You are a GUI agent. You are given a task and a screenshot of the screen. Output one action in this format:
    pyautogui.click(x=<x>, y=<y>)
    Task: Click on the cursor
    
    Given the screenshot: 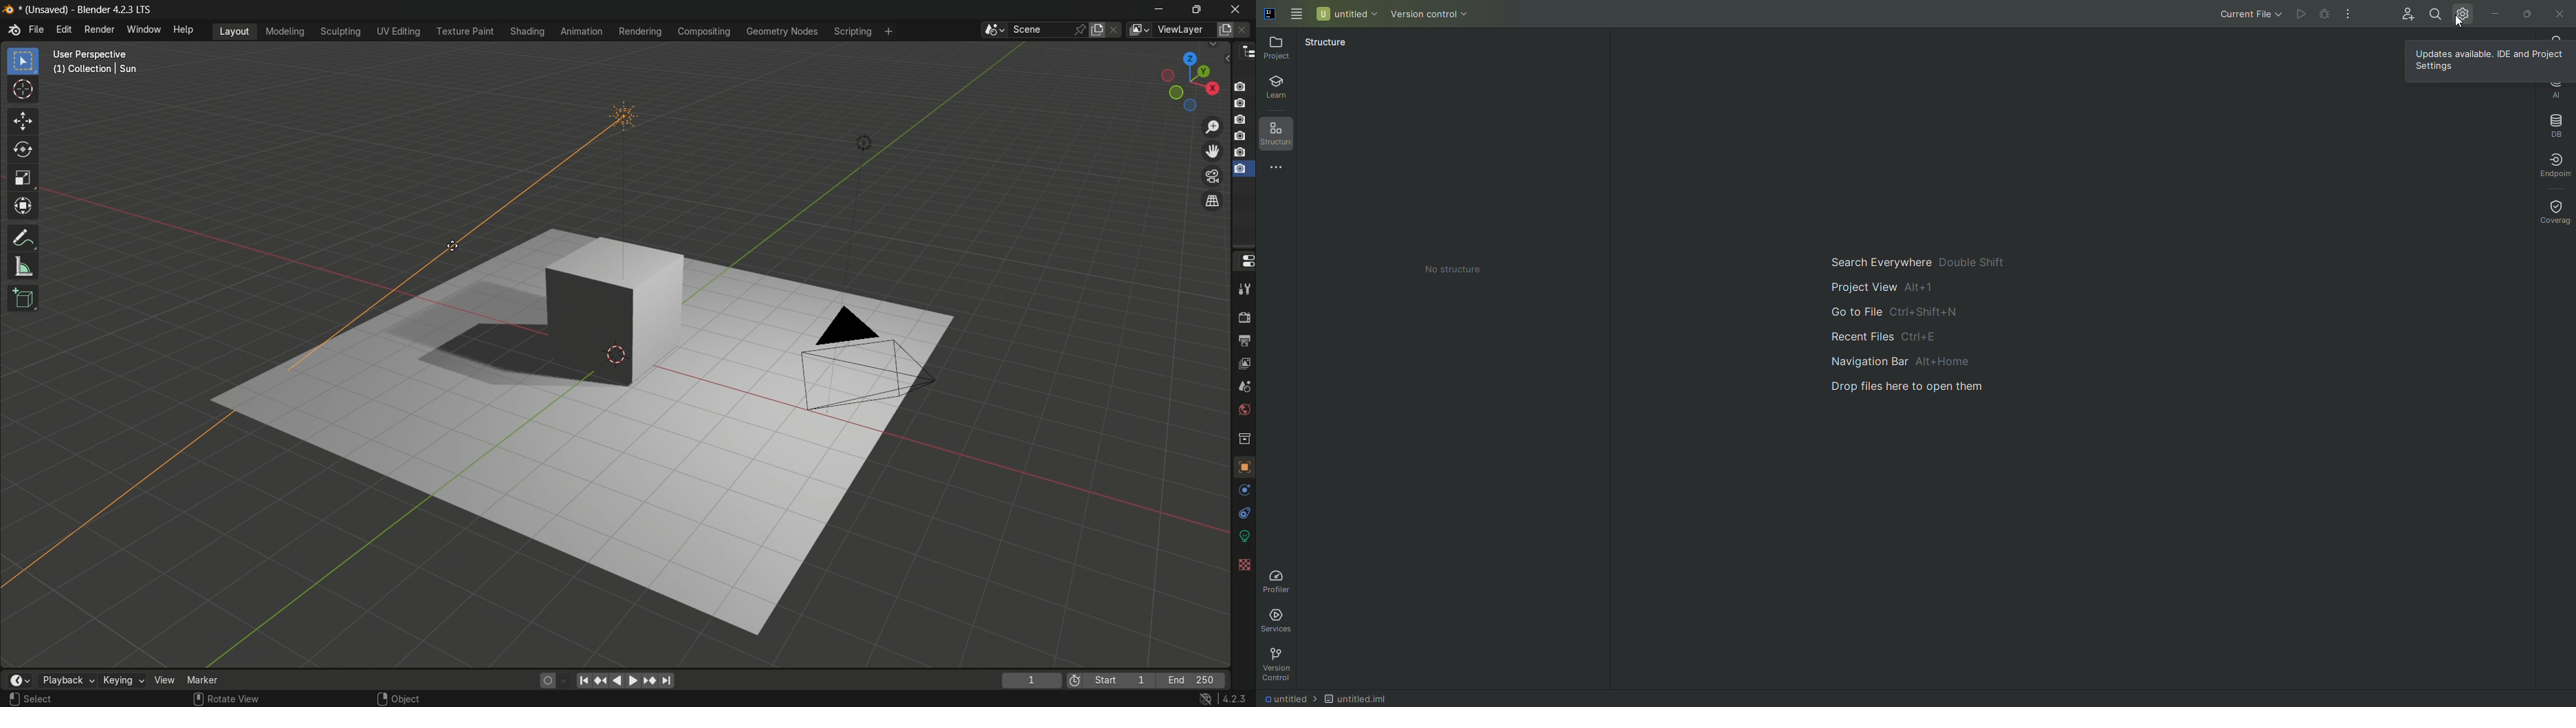 What is the action you would take?
    pyautogui.click(x=23, y=92)
    